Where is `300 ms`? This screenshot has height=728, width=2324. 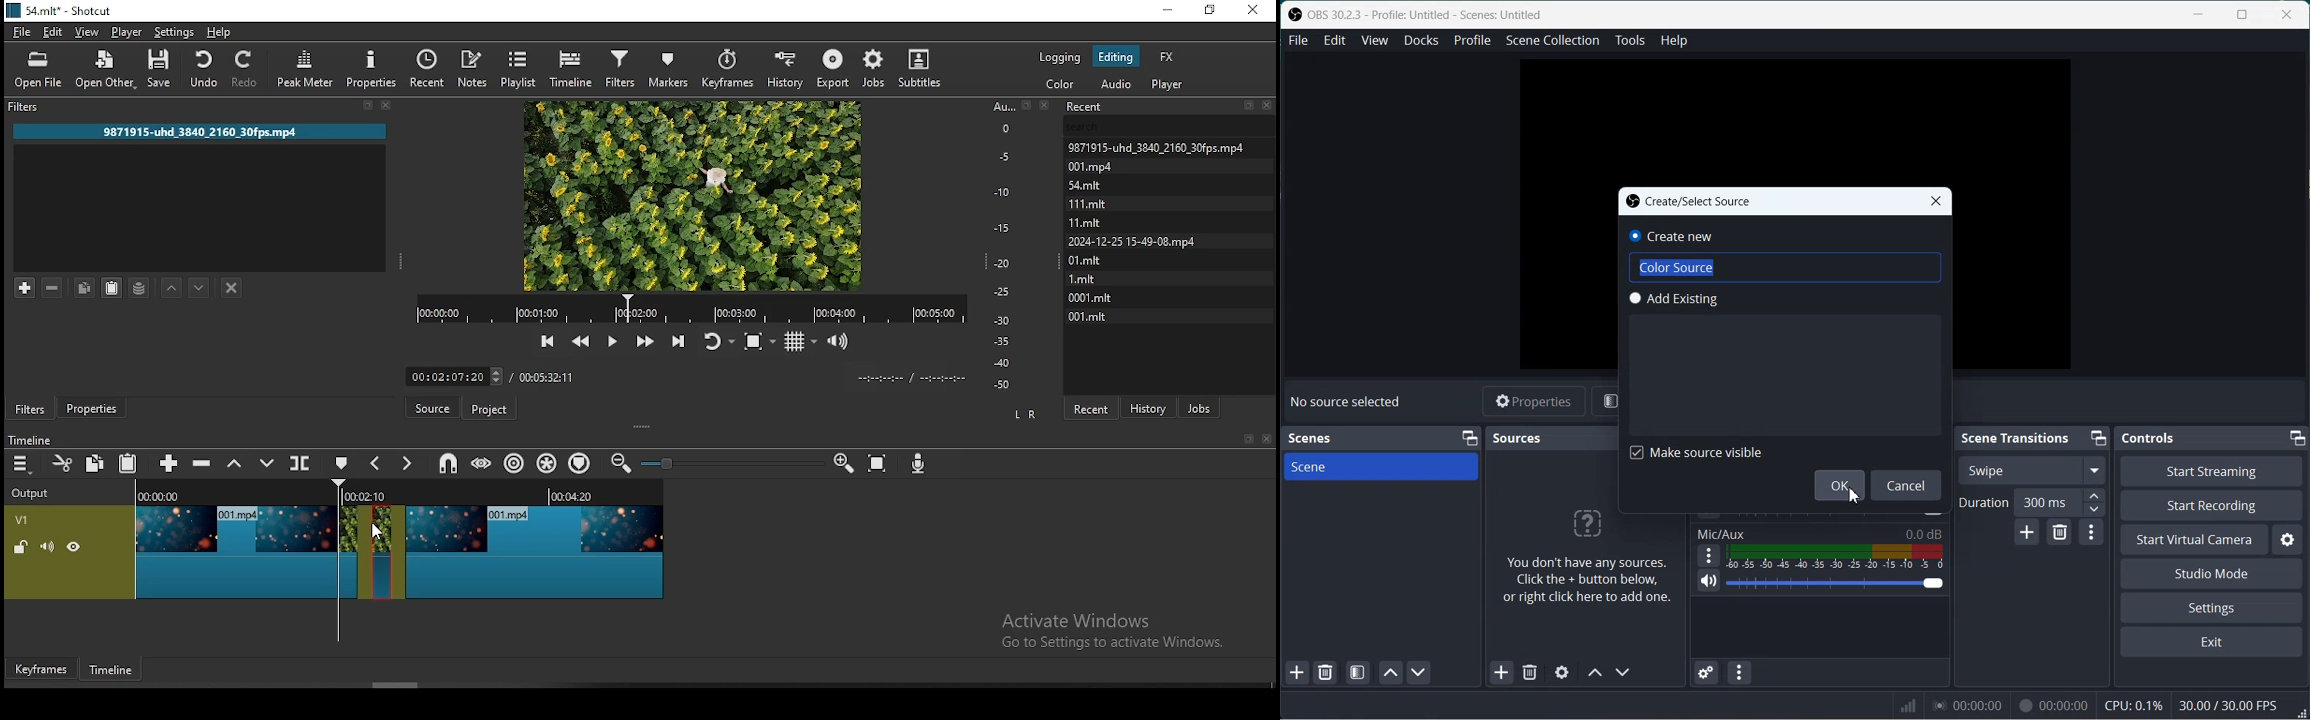
300 ms is located at coordinates (2061, 503).